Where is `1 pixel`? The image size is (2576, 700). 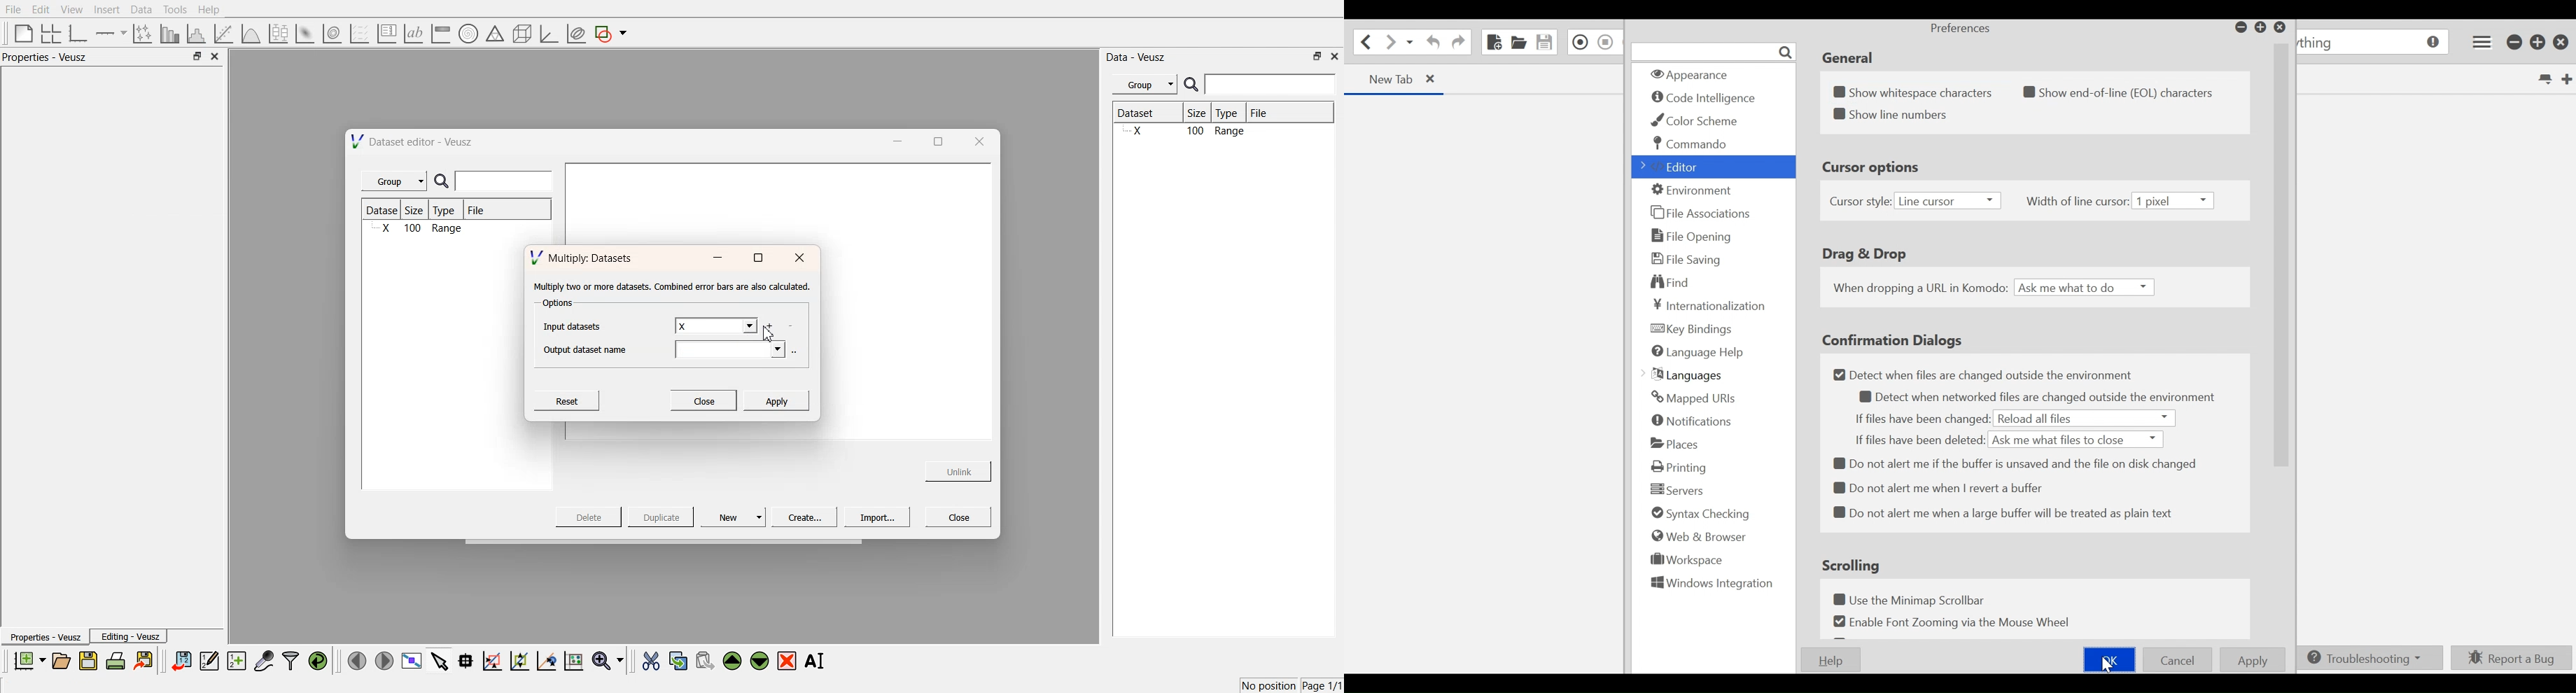 1 pixel is located at coordinates (2176, 200).